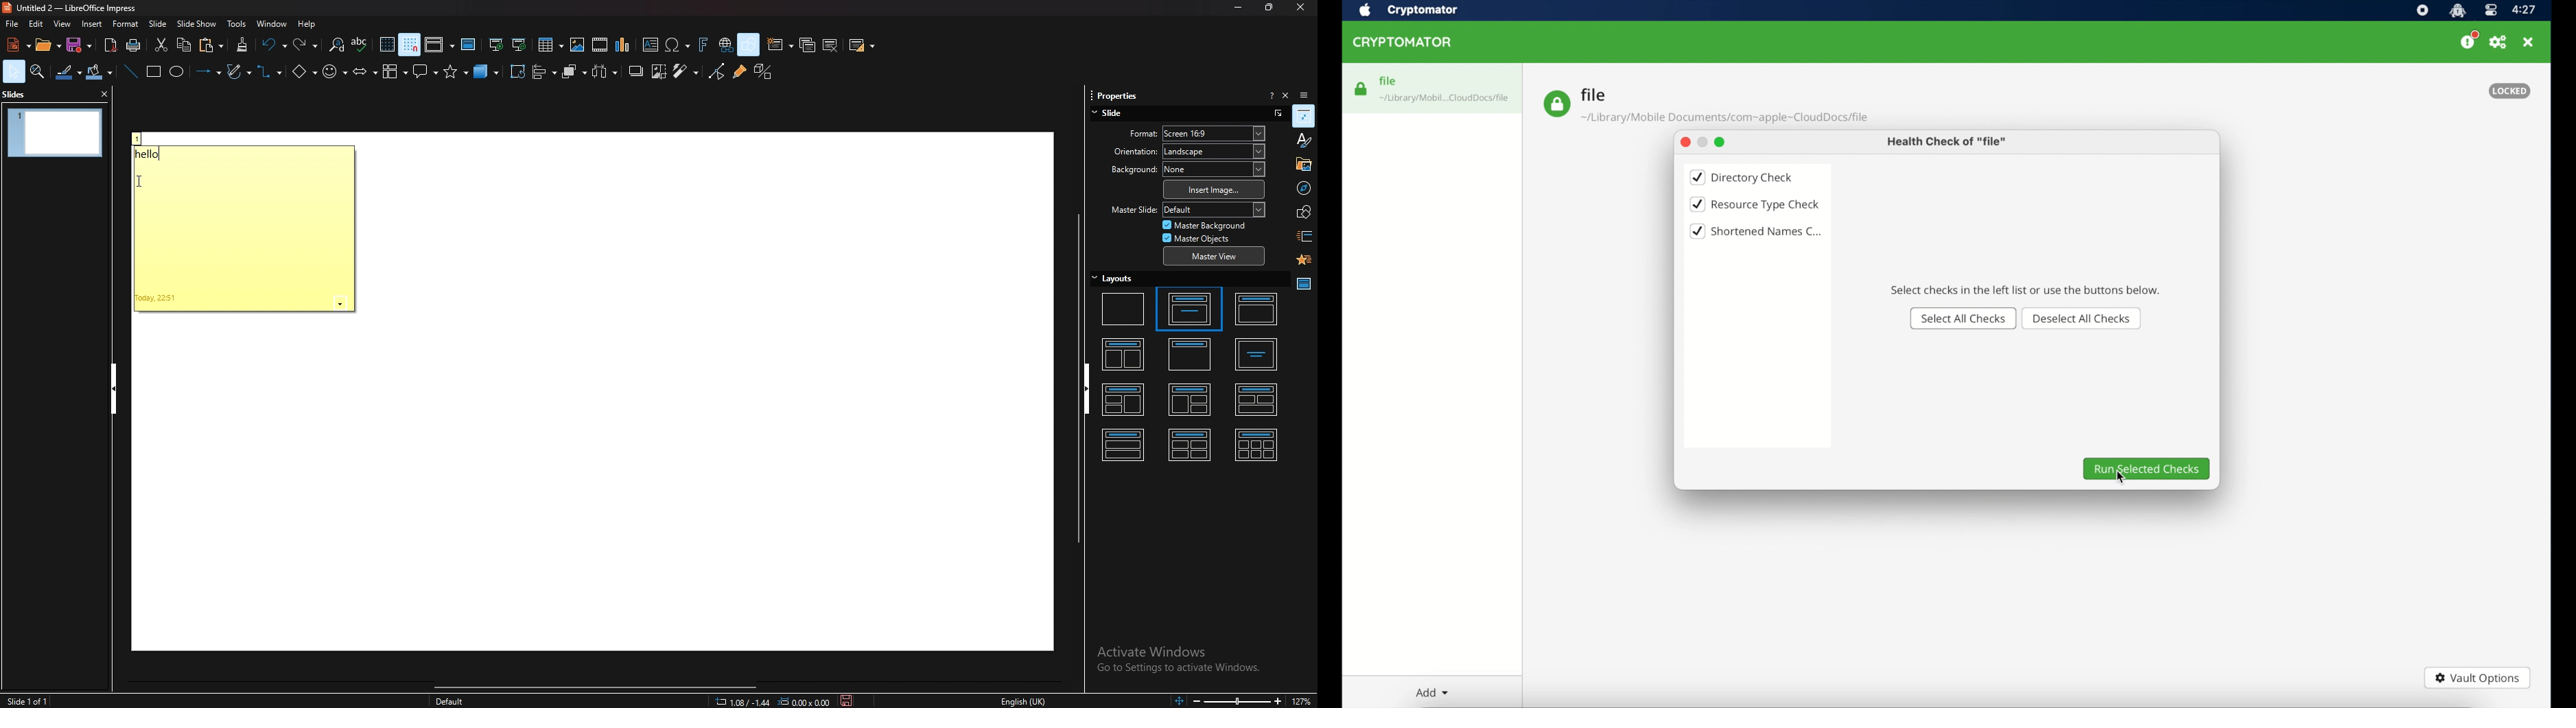 This screenshot has height=728, width=2576. Describe the element at coordinates (1125, 401) in the screenshot. I see `title, 2 content and content` at that location.